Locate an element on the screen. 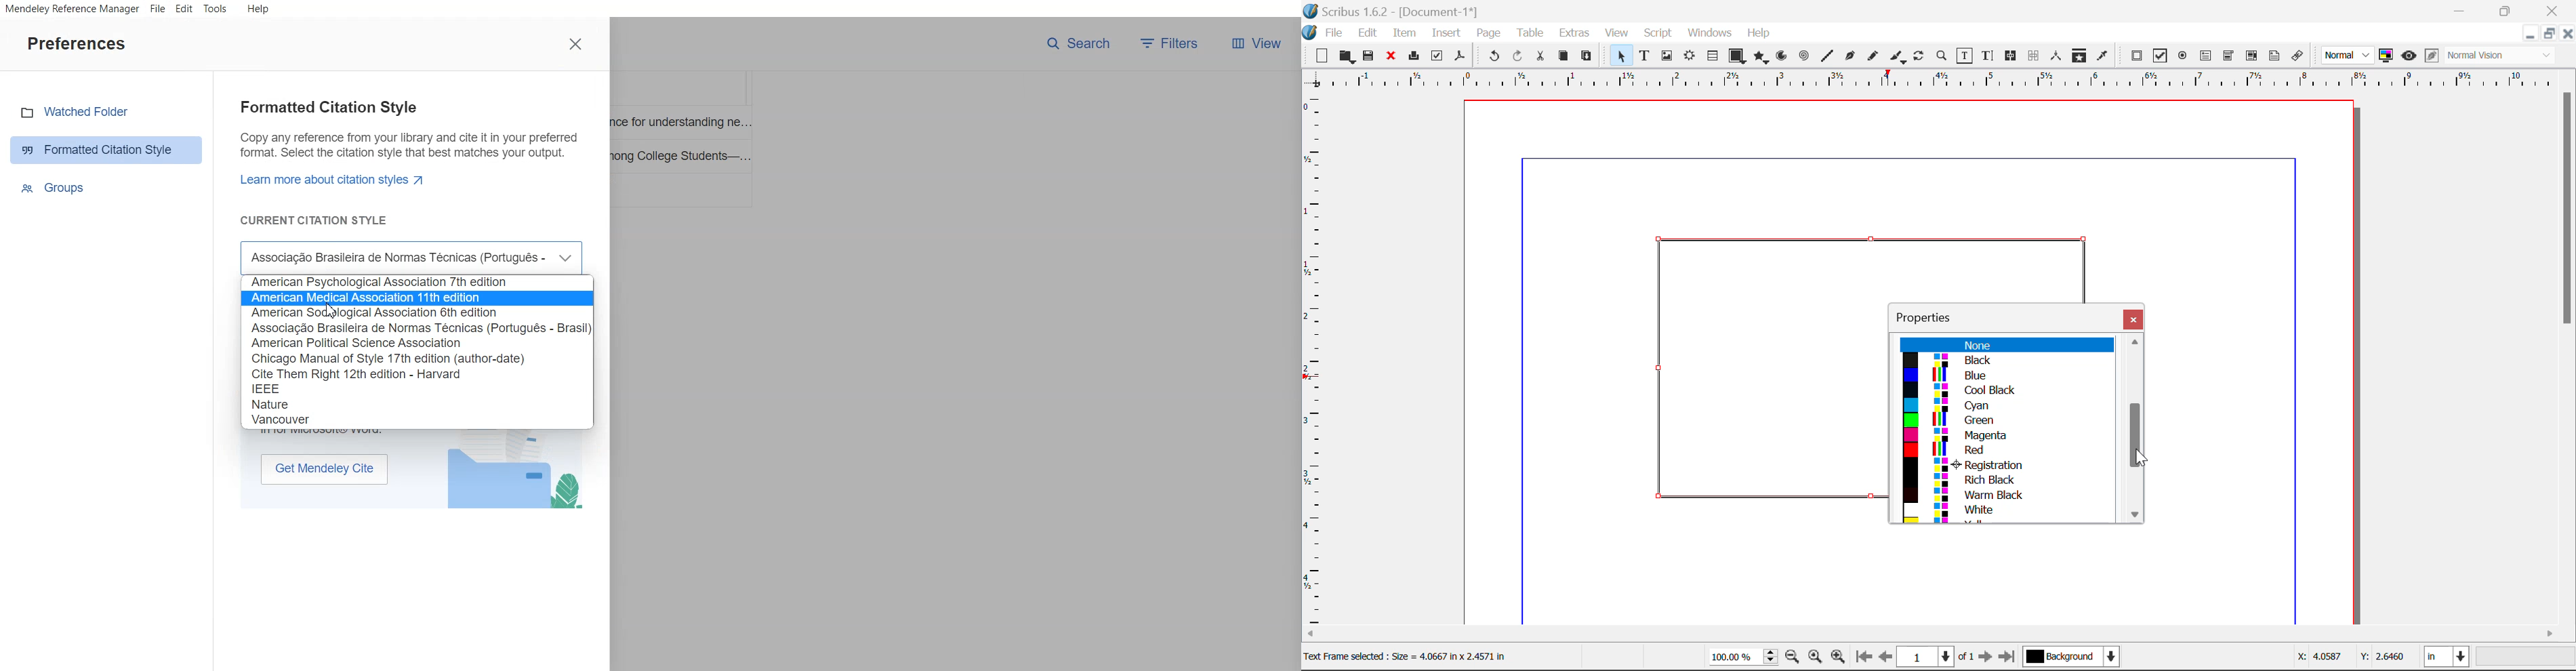 The width and height of the screenshot is (2576, 672). Background is located at coordinates (2072, 658).